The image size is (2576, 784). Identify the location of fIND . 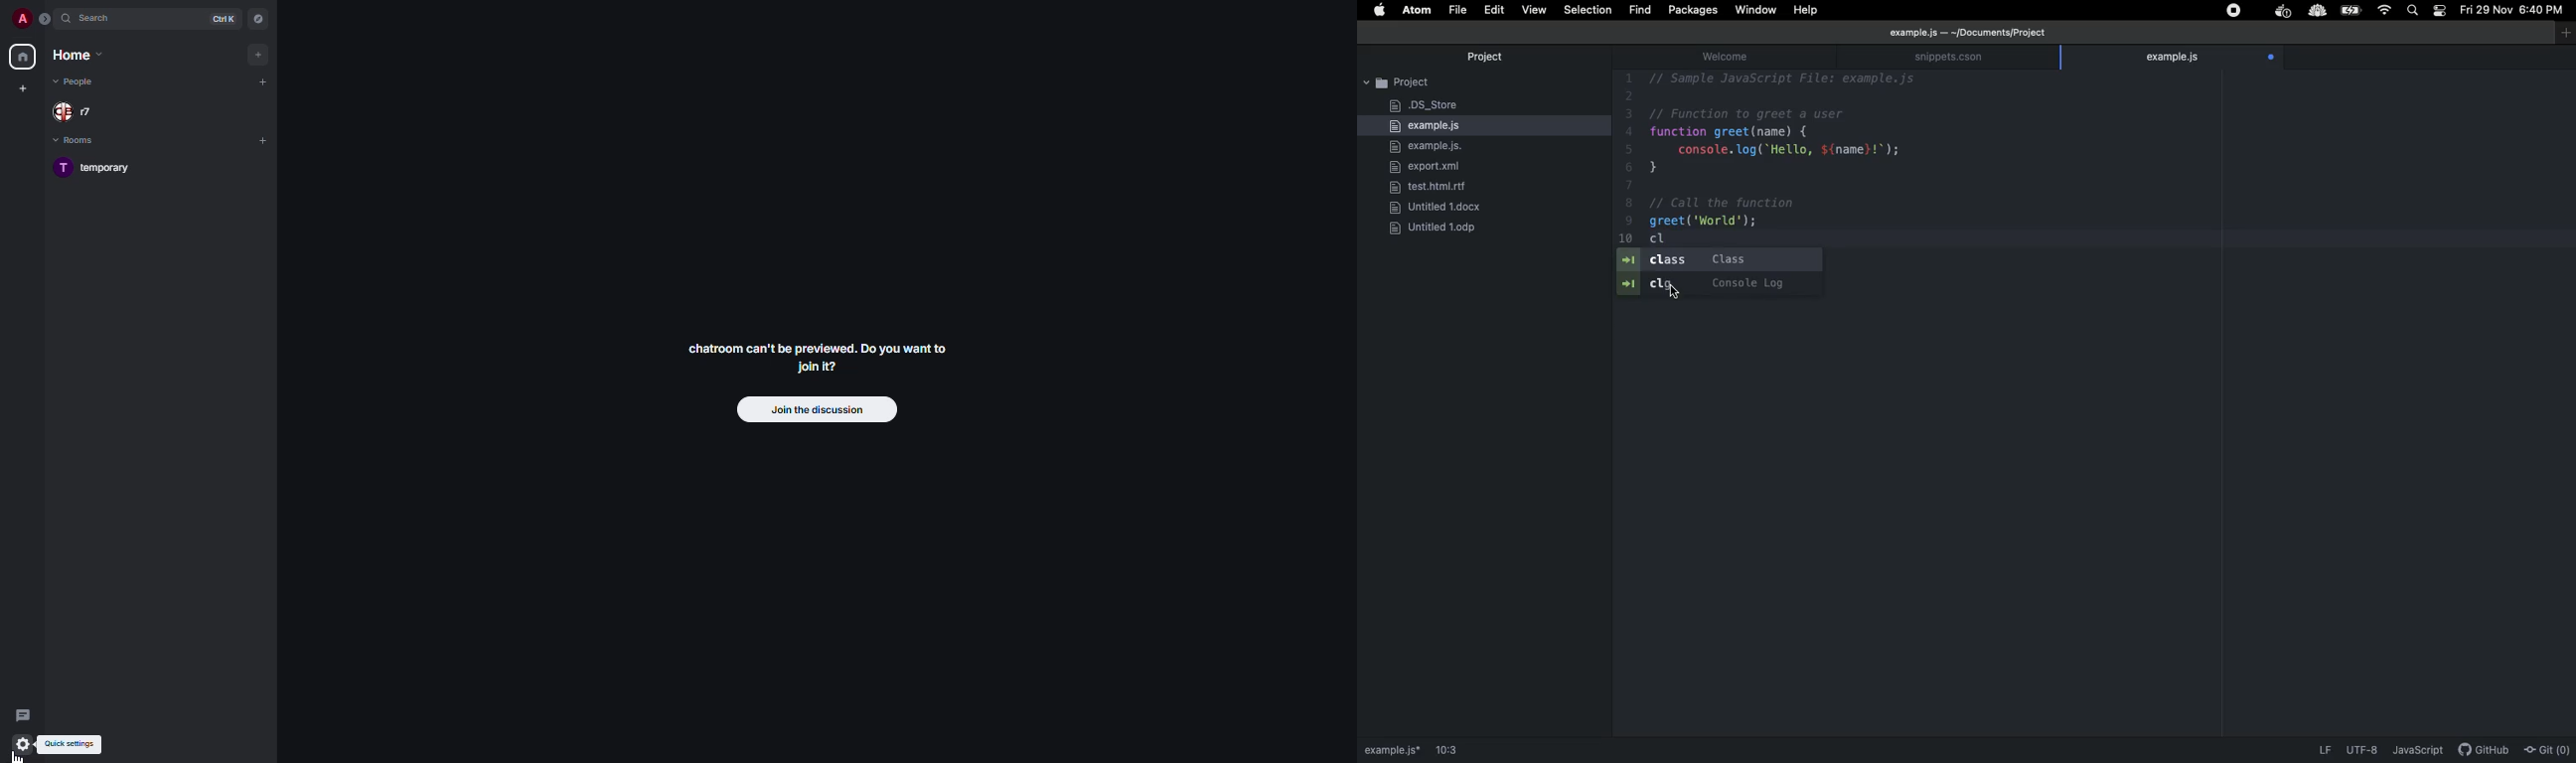
(1639, 9).